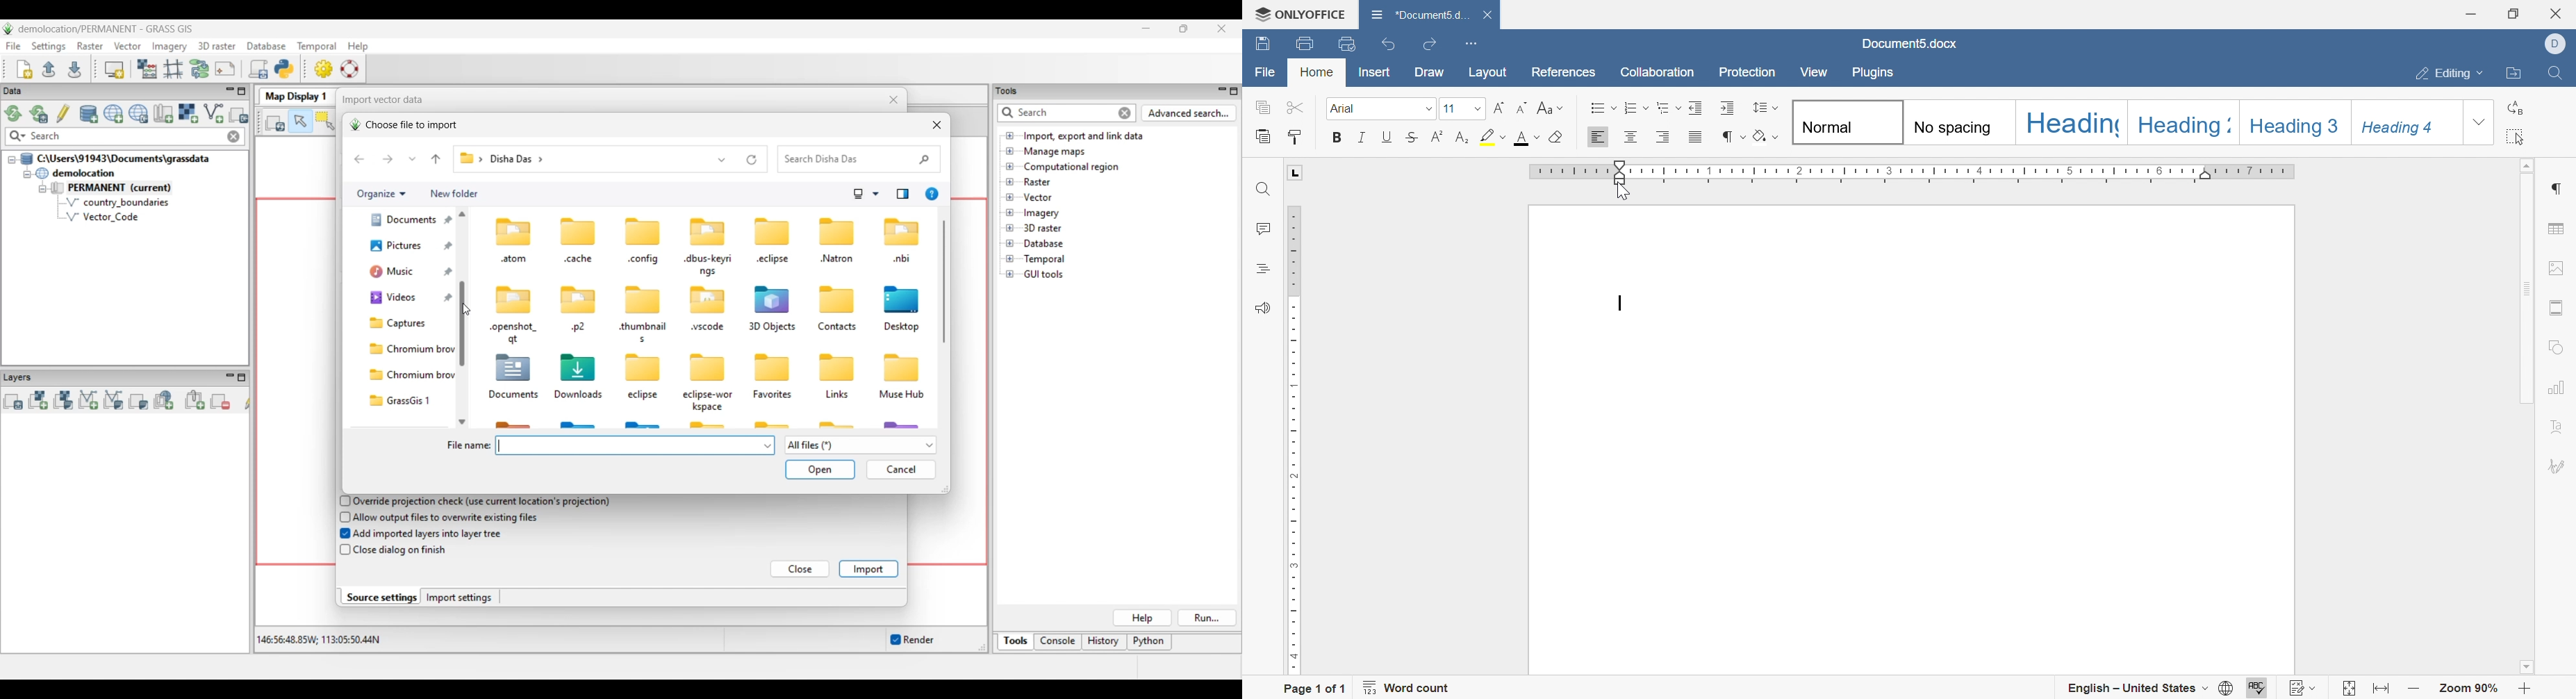  What do you see at coordinates (1291, 437) in the screenshot?
I see `ruler` at bounding box center [1291, 437].